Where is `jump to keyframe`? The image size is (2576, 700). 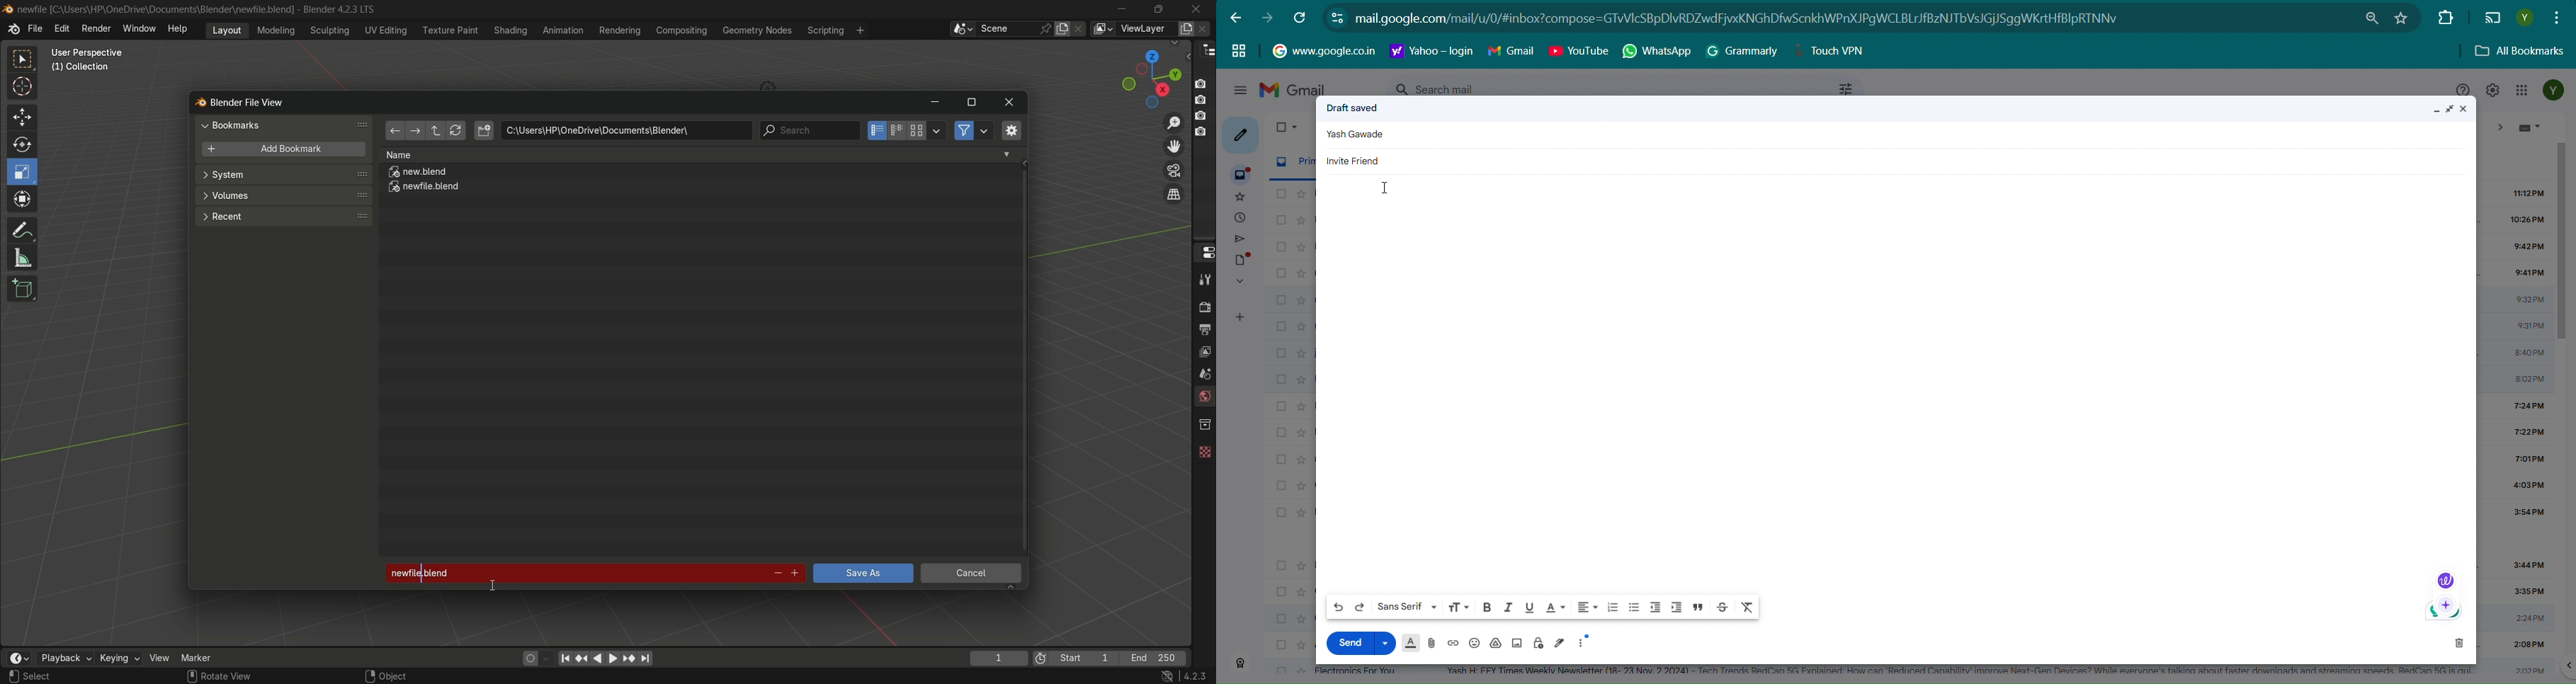
jump to keyframe is located at coordinates (582, 657).